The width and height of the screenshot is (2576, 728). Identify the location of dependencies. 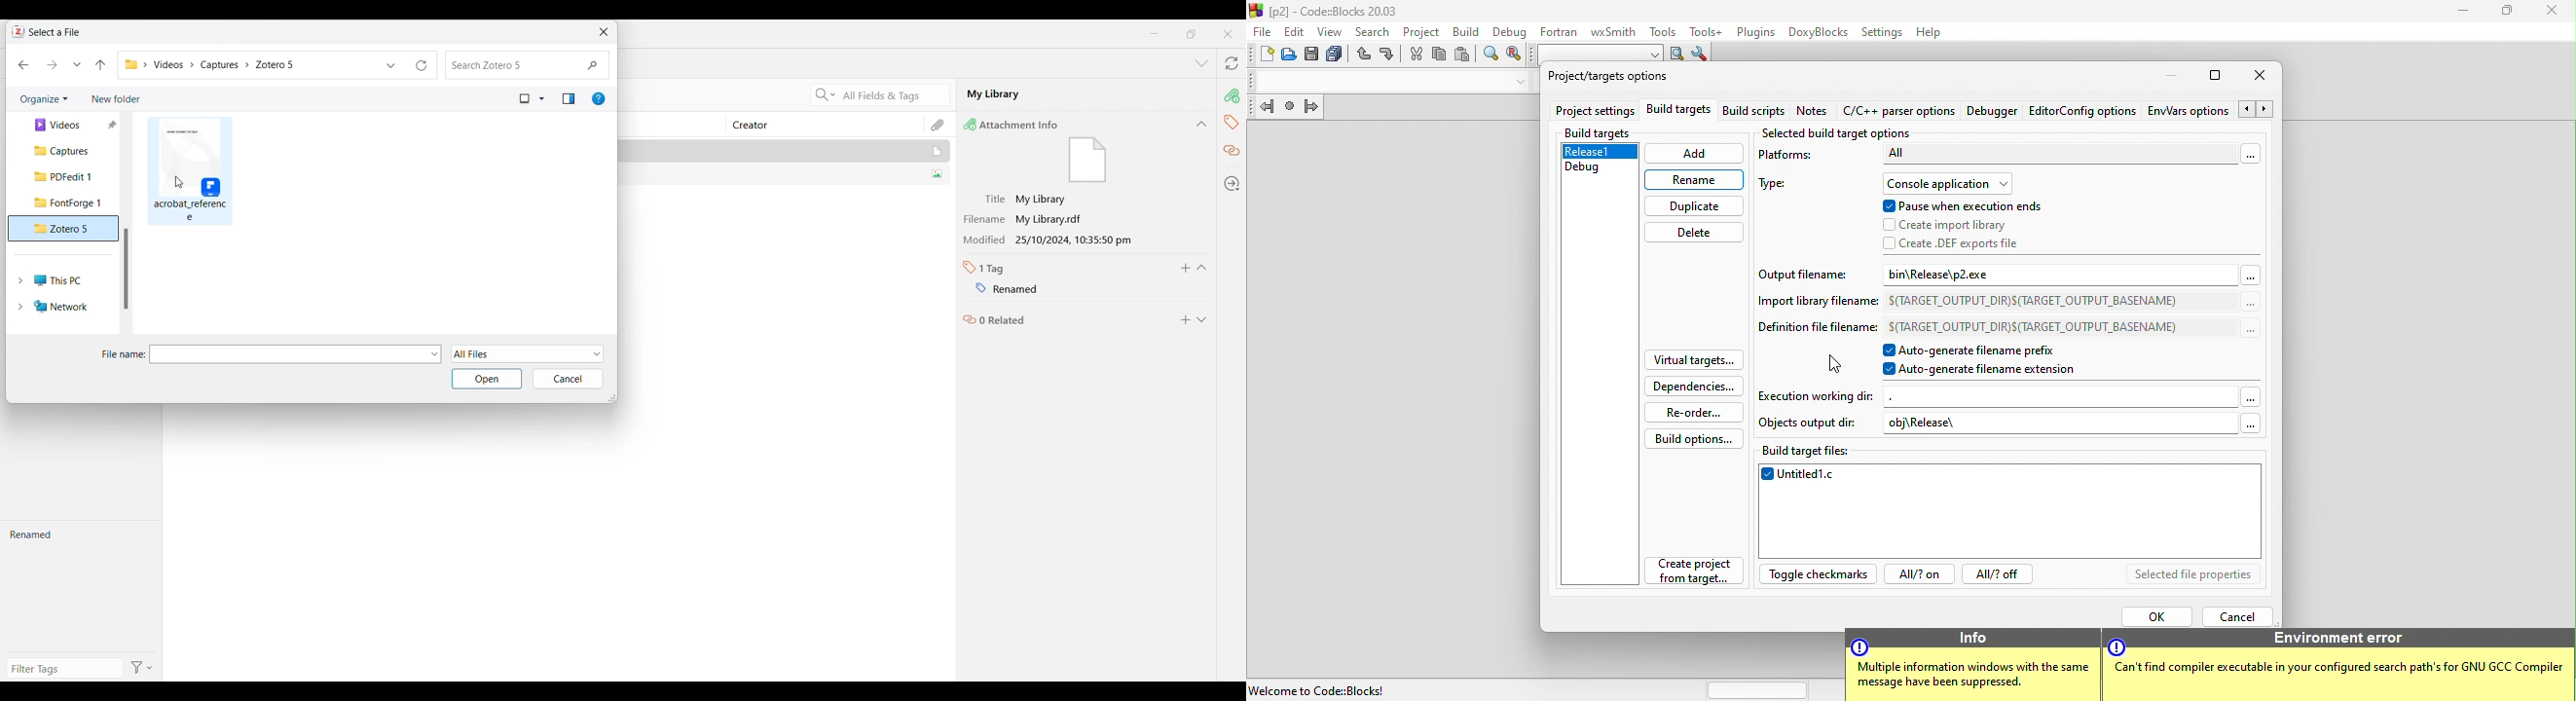
(1693, 387).